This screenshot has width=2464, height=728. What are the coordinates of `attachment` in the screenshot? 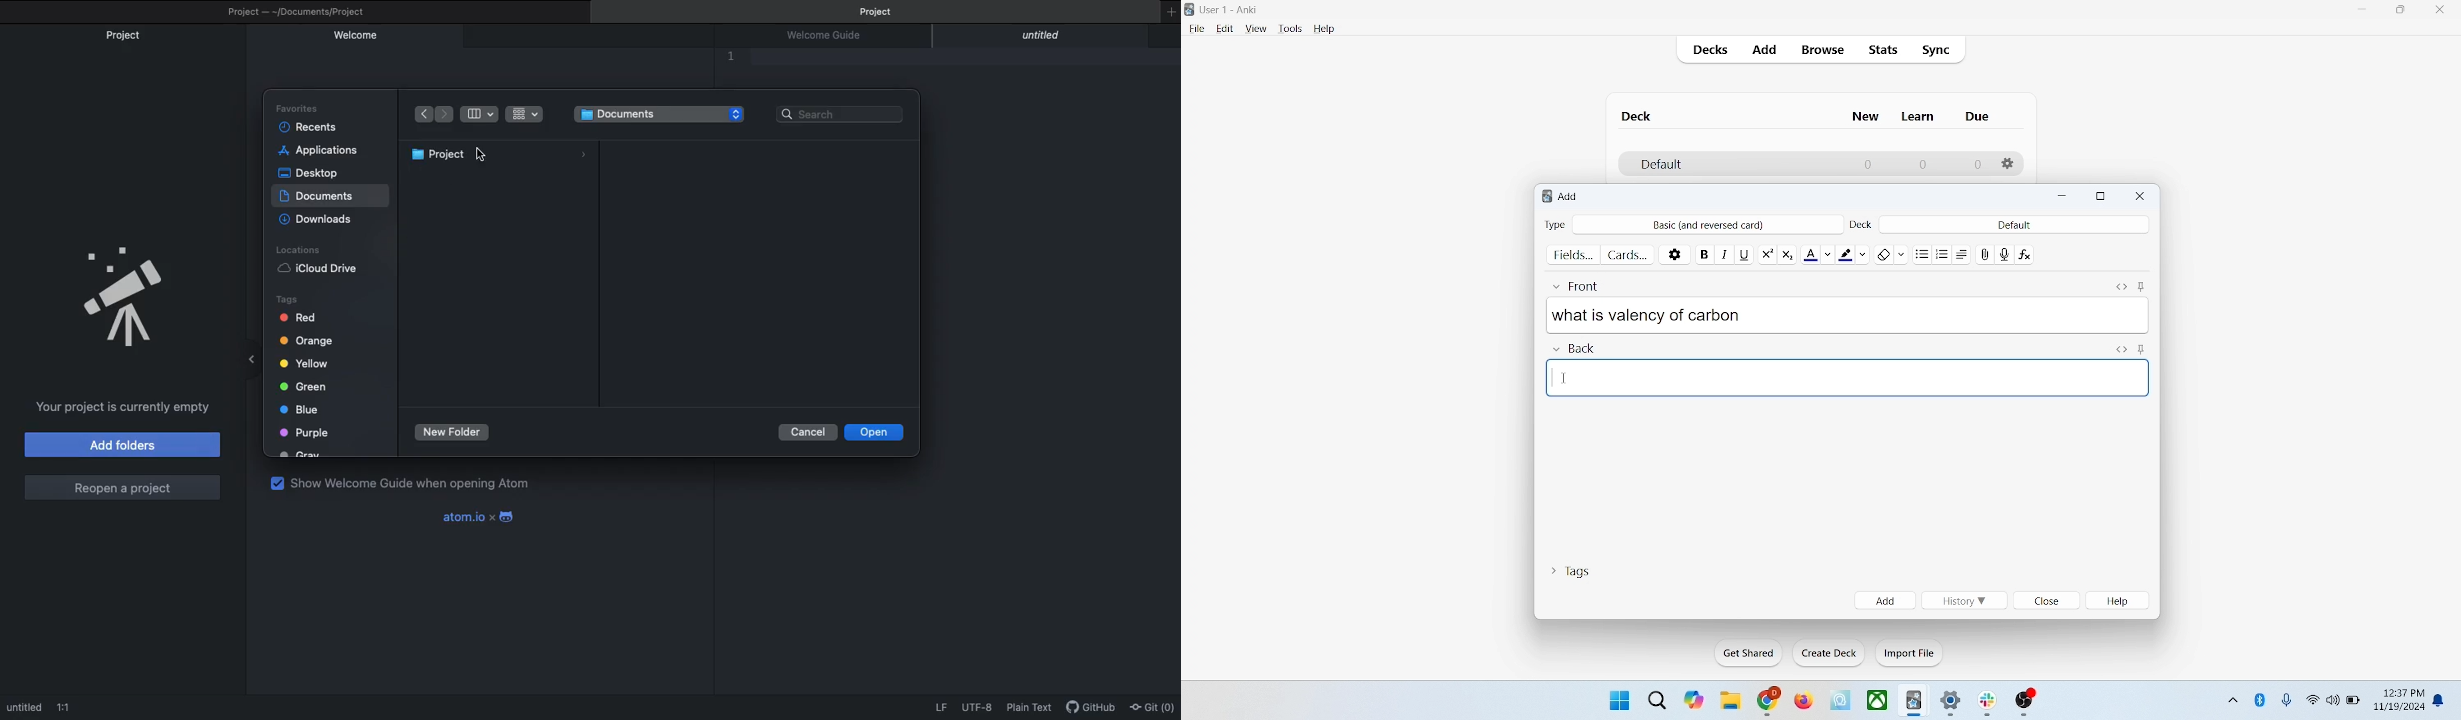 It's located at (1986, 253).